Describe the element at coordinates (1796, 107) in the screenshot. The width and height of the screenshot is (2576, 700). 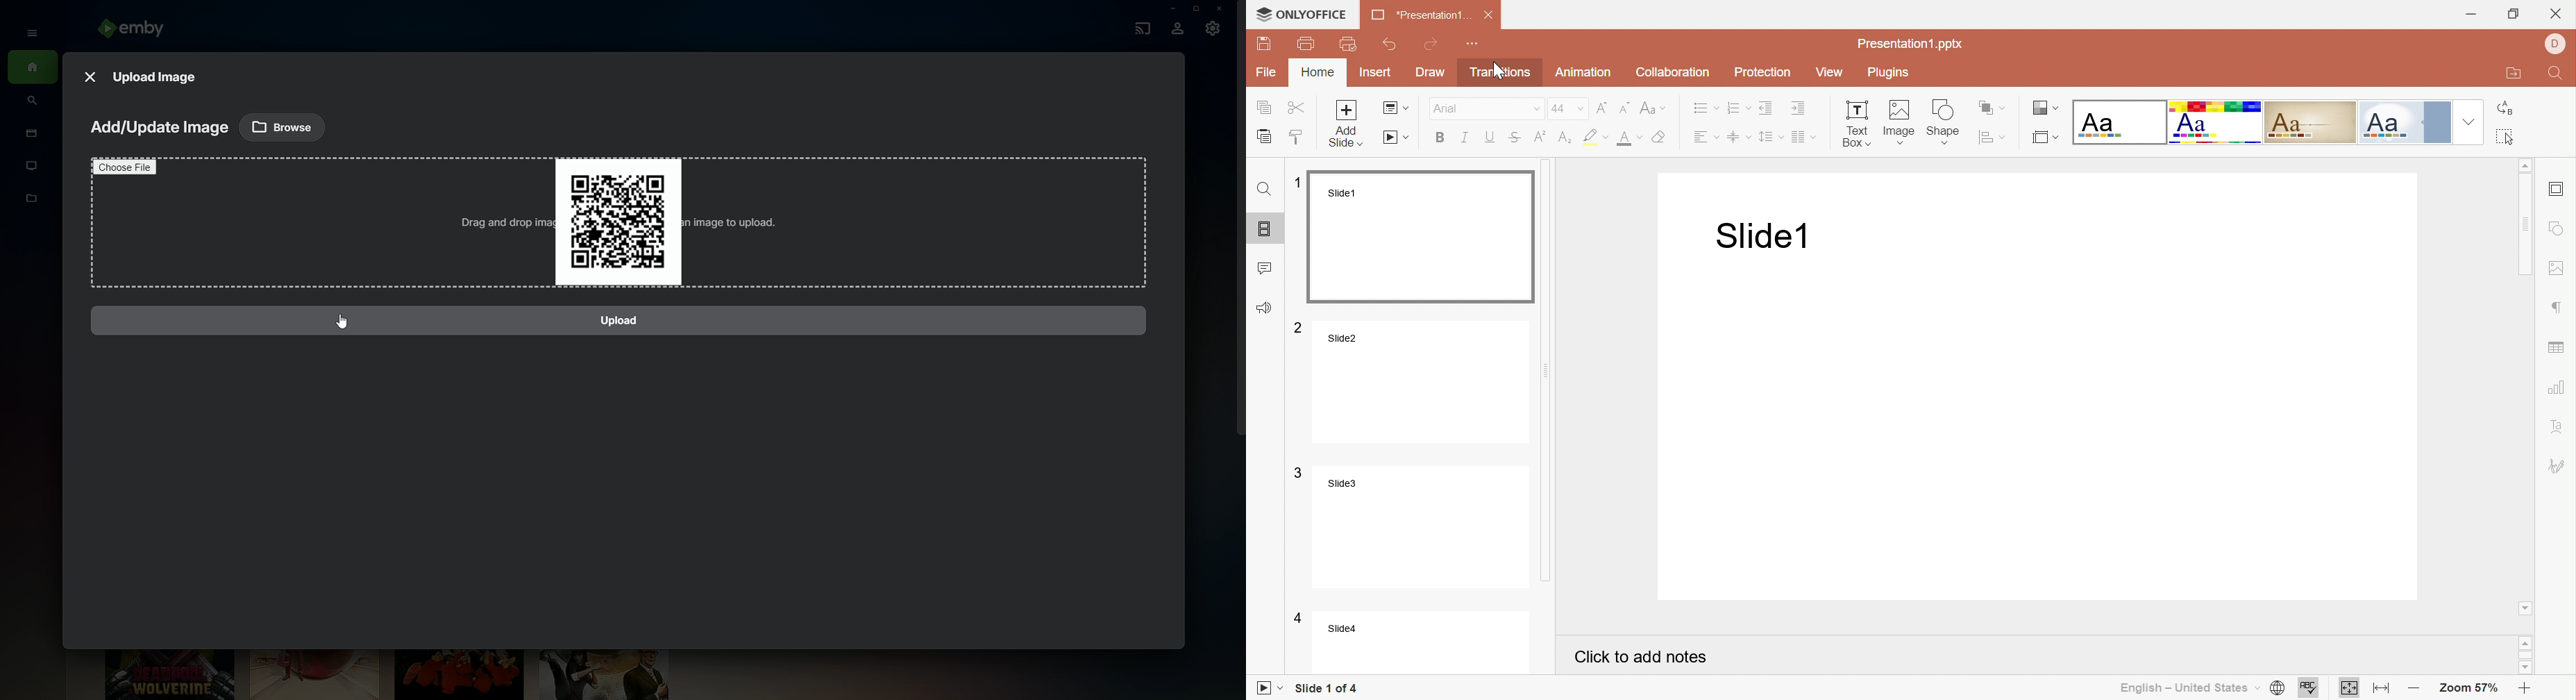
I see `Increase indent` at that location.